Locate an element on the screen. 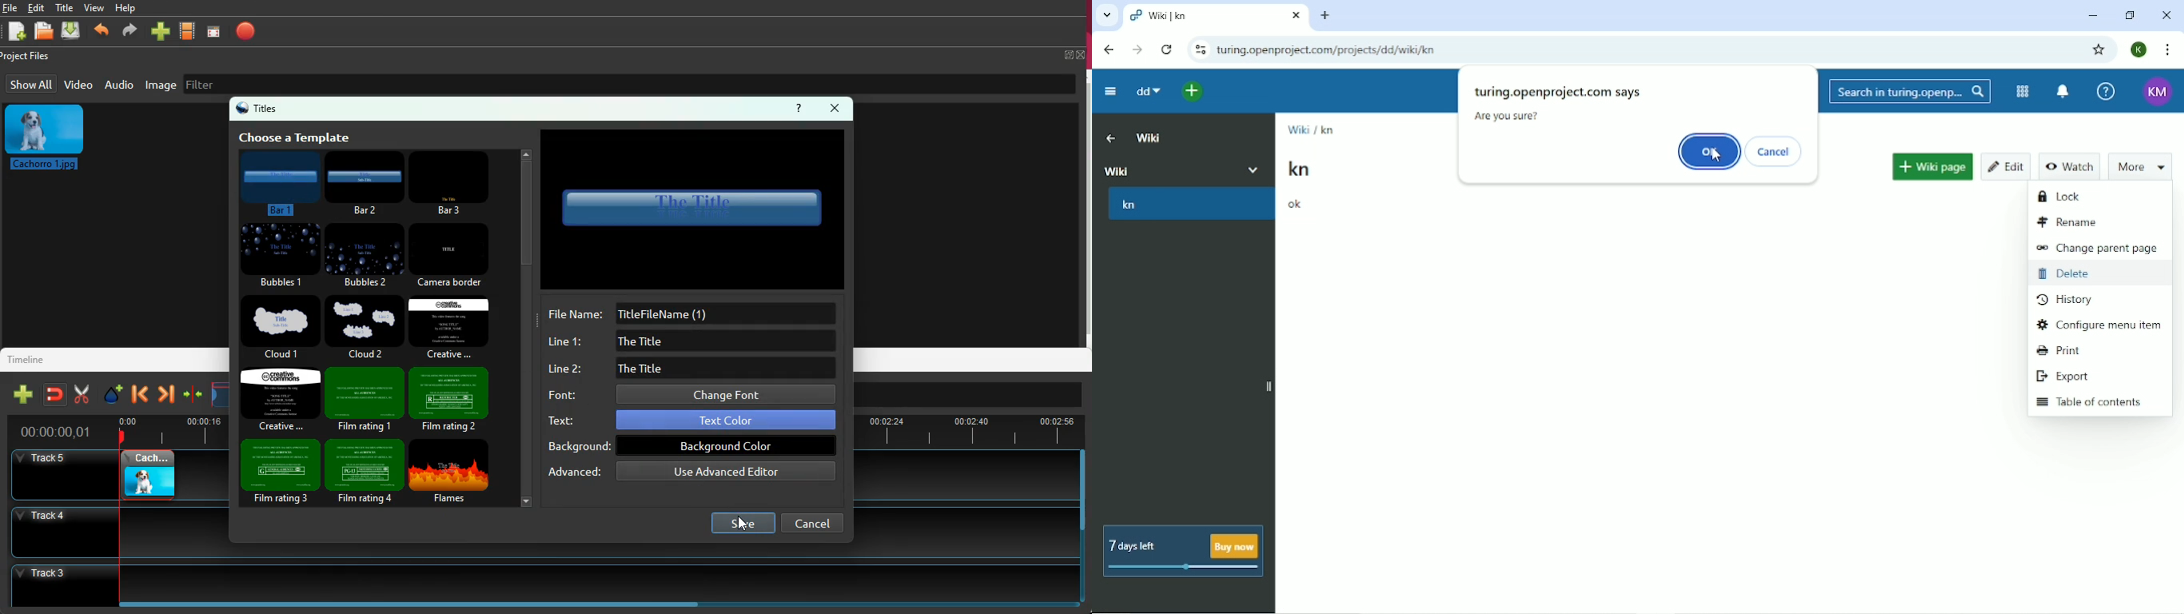 The width and height of the screenshot is (2184, 616). bar 1 is located at coordinates (280, 181).